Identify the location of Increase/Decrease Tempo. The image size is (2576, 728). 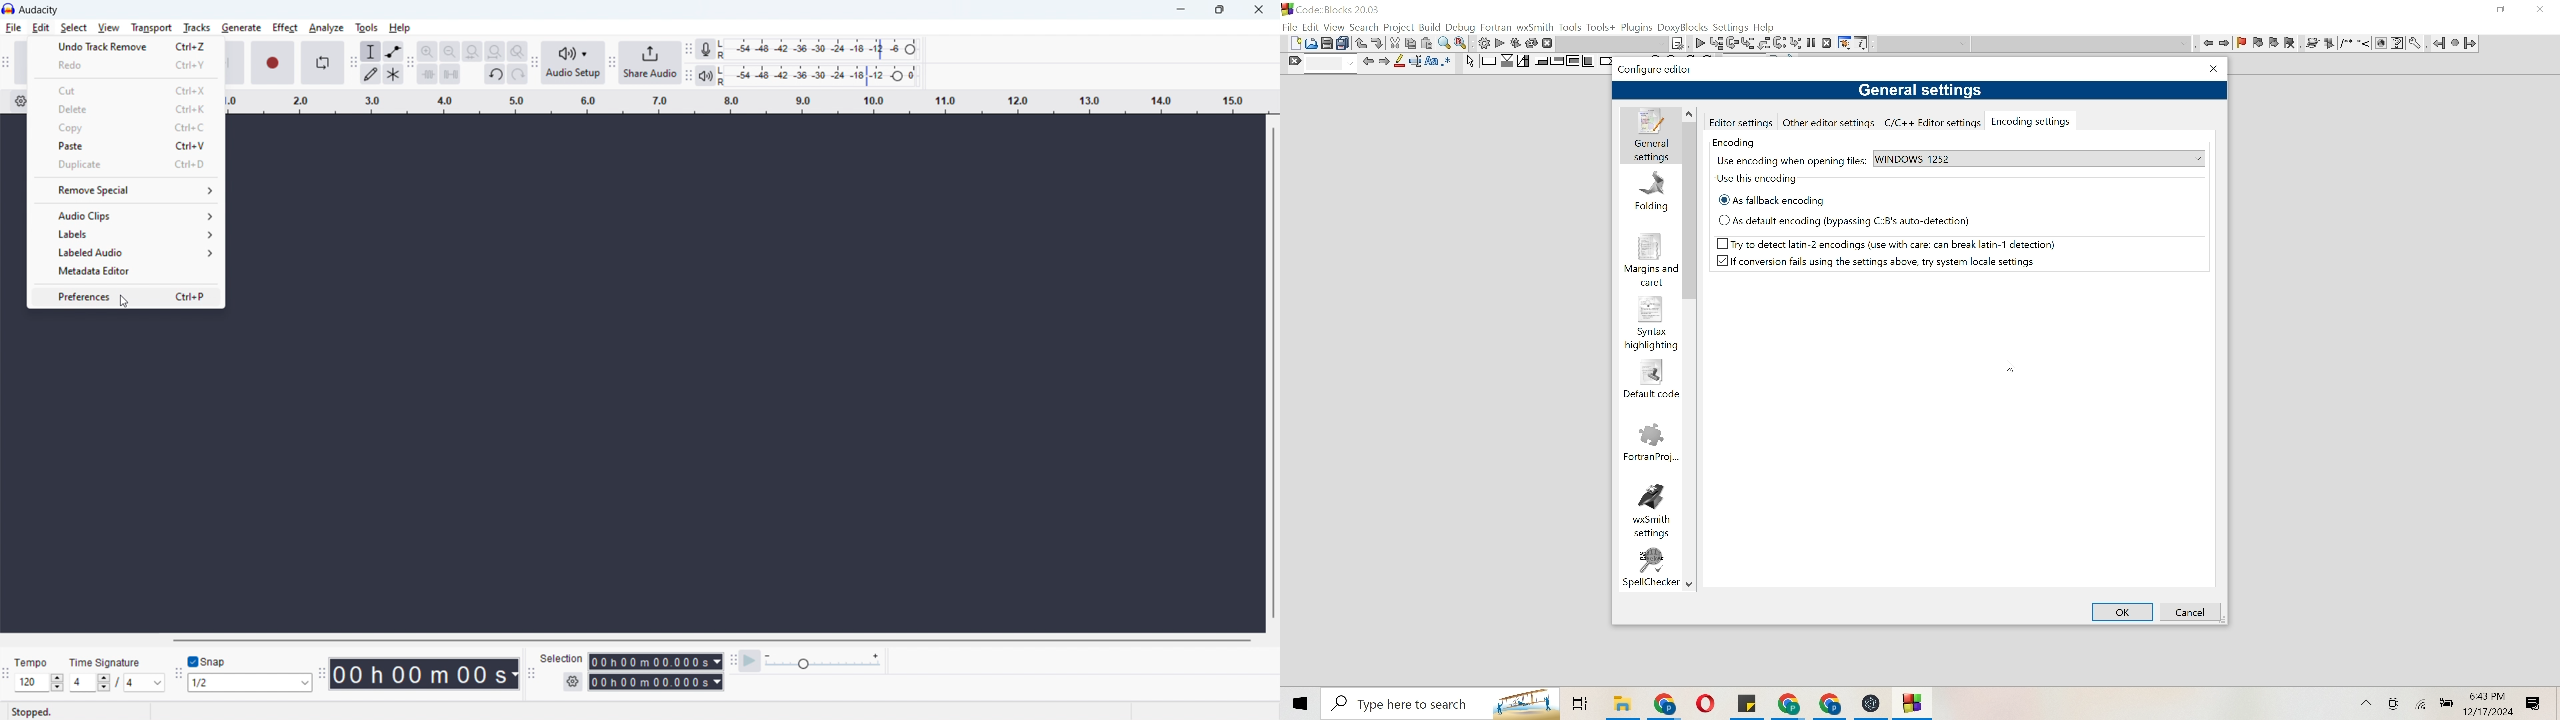
(57, 683).